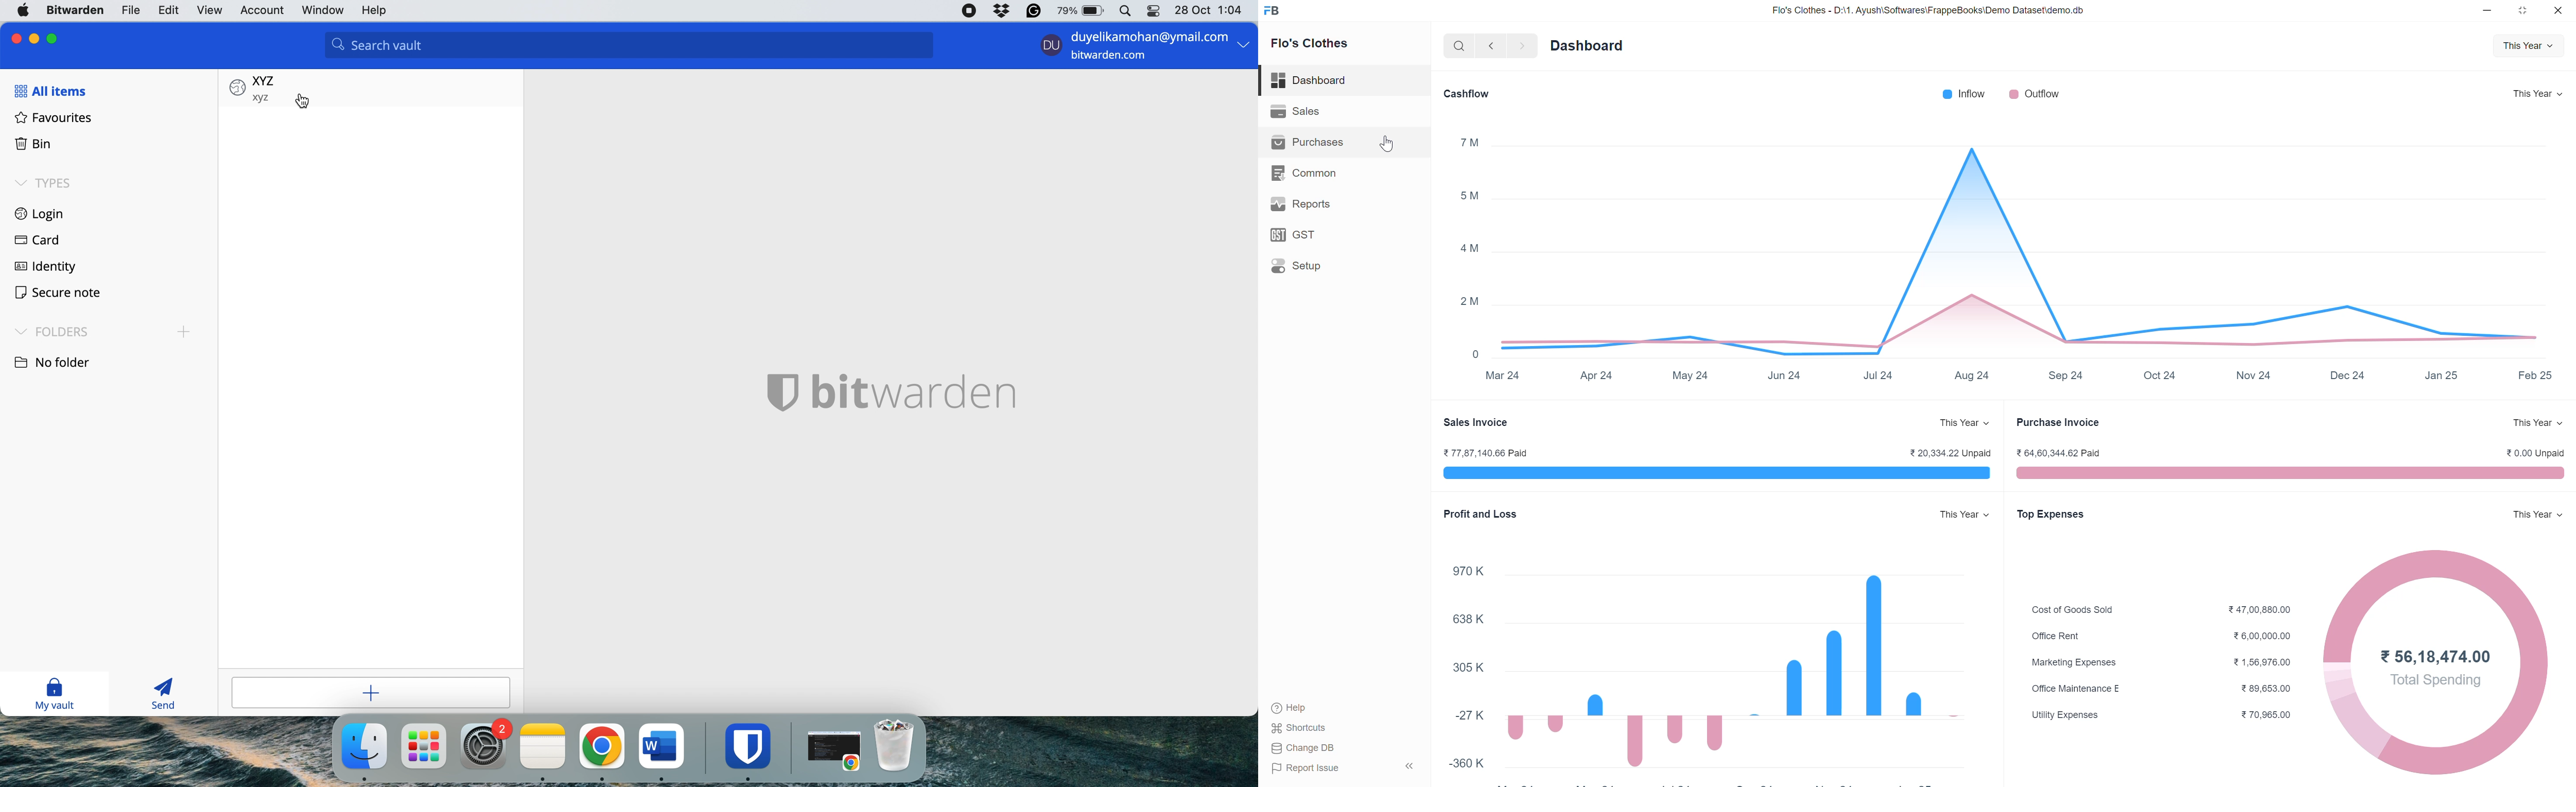 This screenshot has width=2576, height=812. I want to click on bitwarden, so click(752, 745).